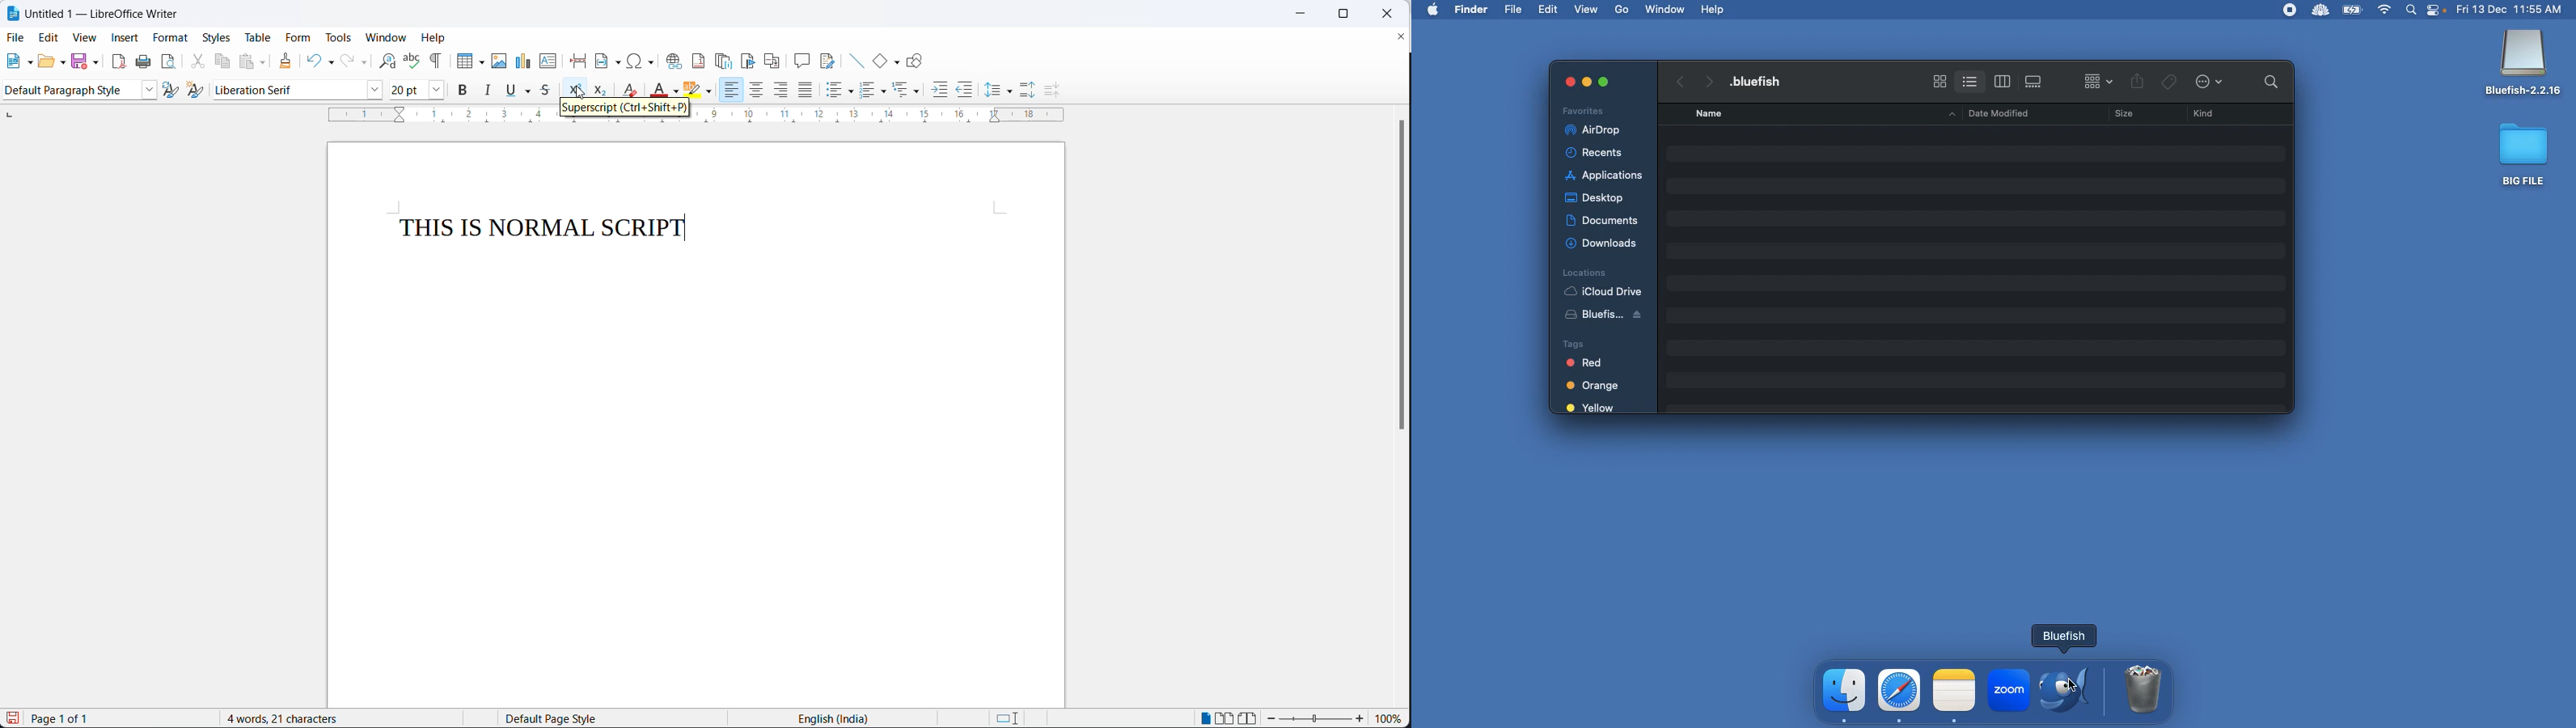  What do you see at coordinates (749, 60) in the screenshot?
I see `insert bookmark` at bounding box center [749, 60].